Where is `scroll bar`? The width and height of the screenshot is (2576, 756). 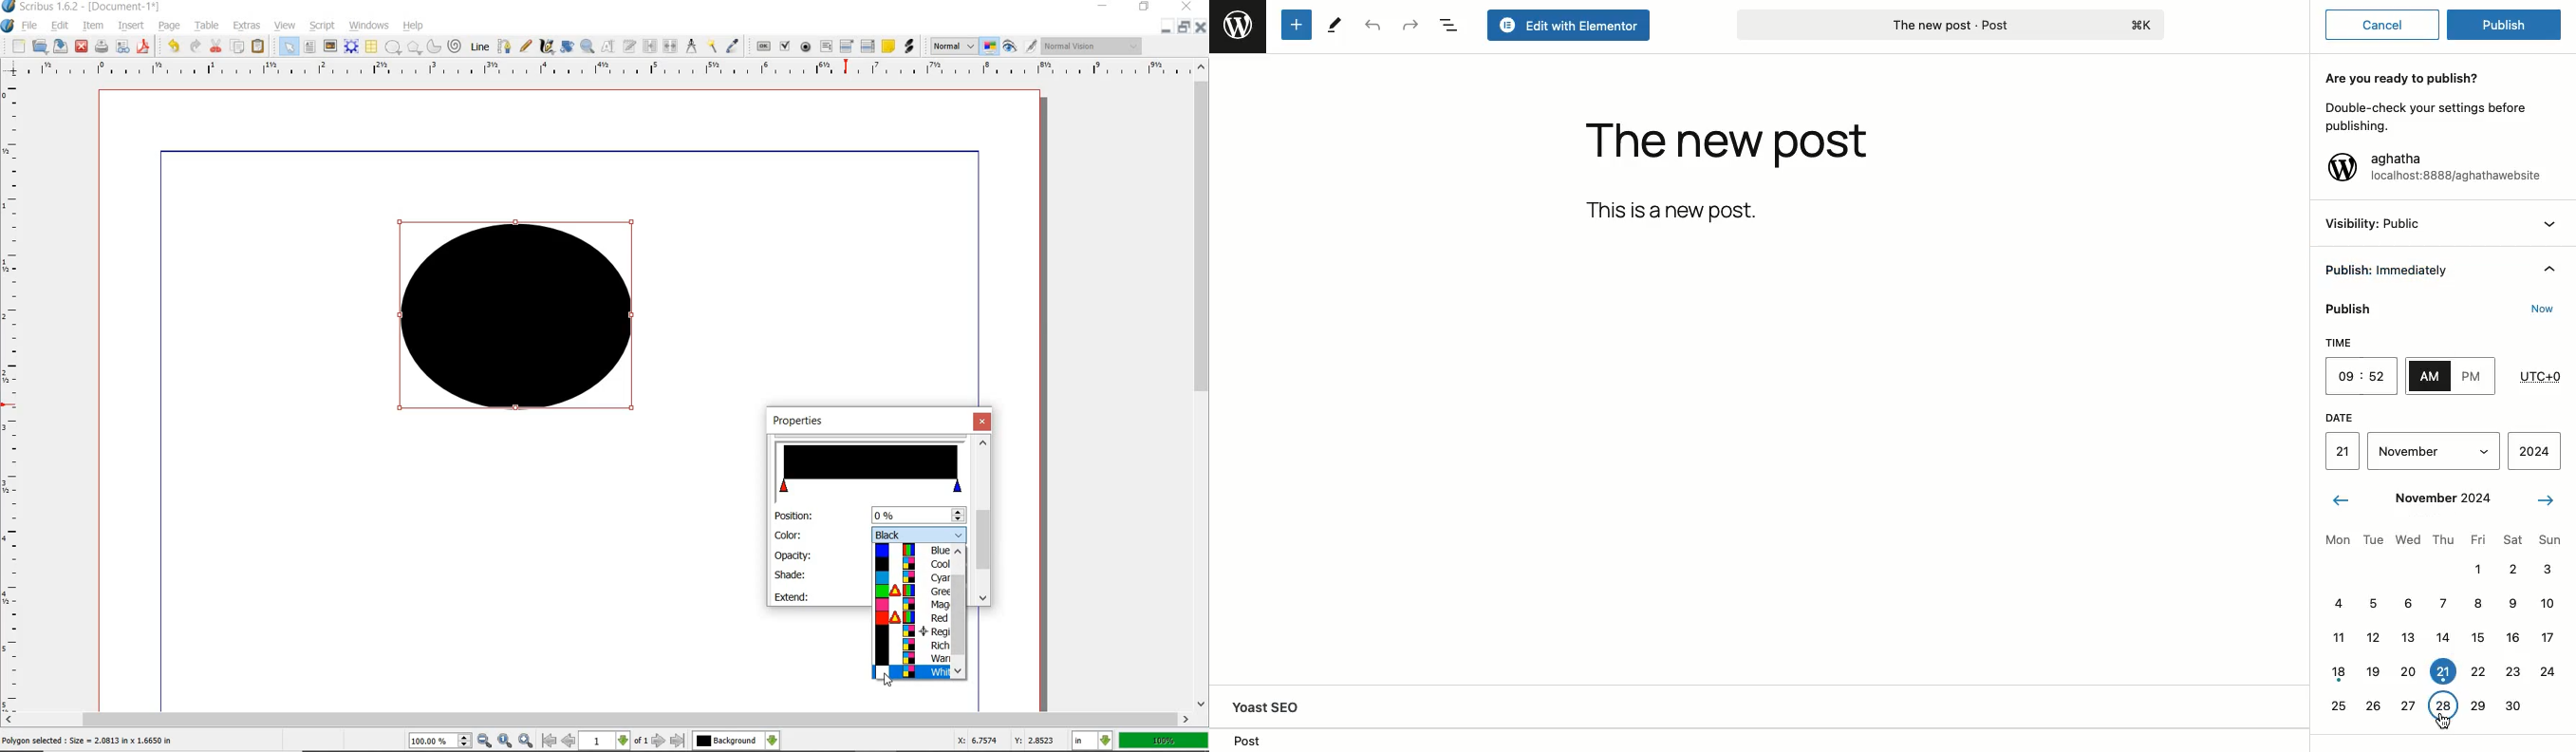 scroll bar is located at coordinates (982, 540).